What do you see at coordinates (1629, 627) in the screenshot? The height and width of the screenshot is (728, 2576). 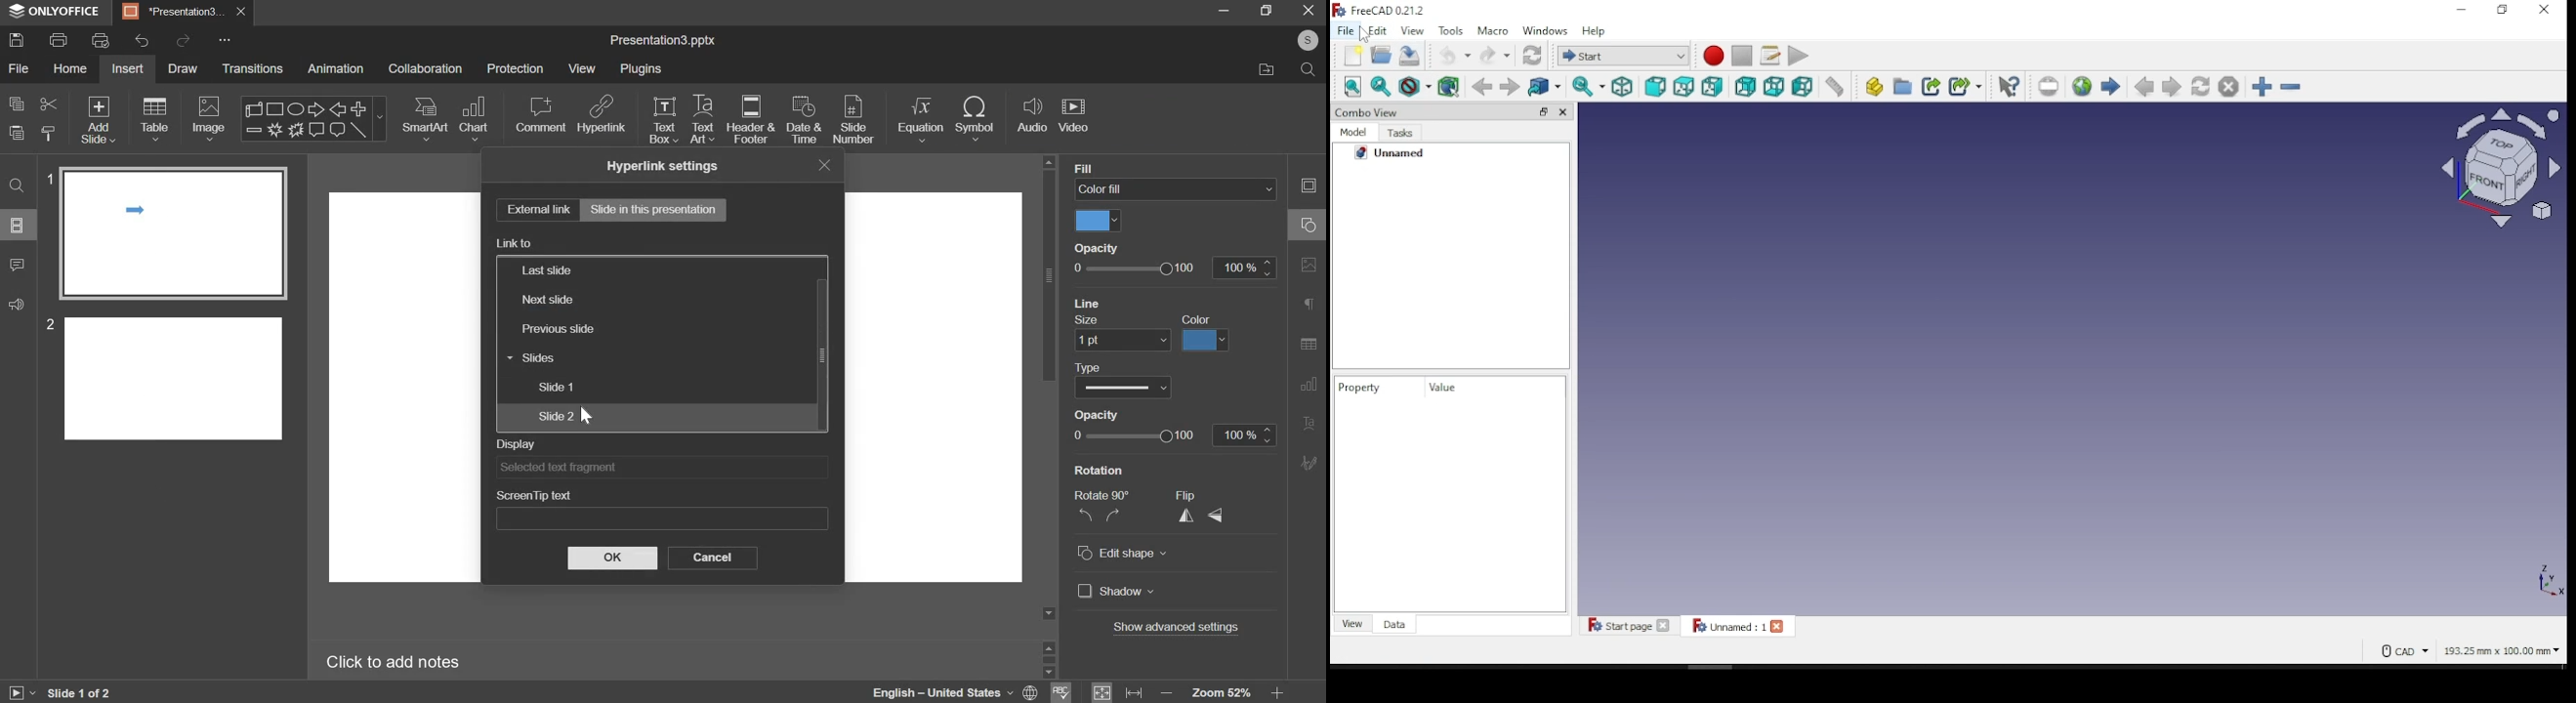 I see `start page` at bounding box center [1629, 627].